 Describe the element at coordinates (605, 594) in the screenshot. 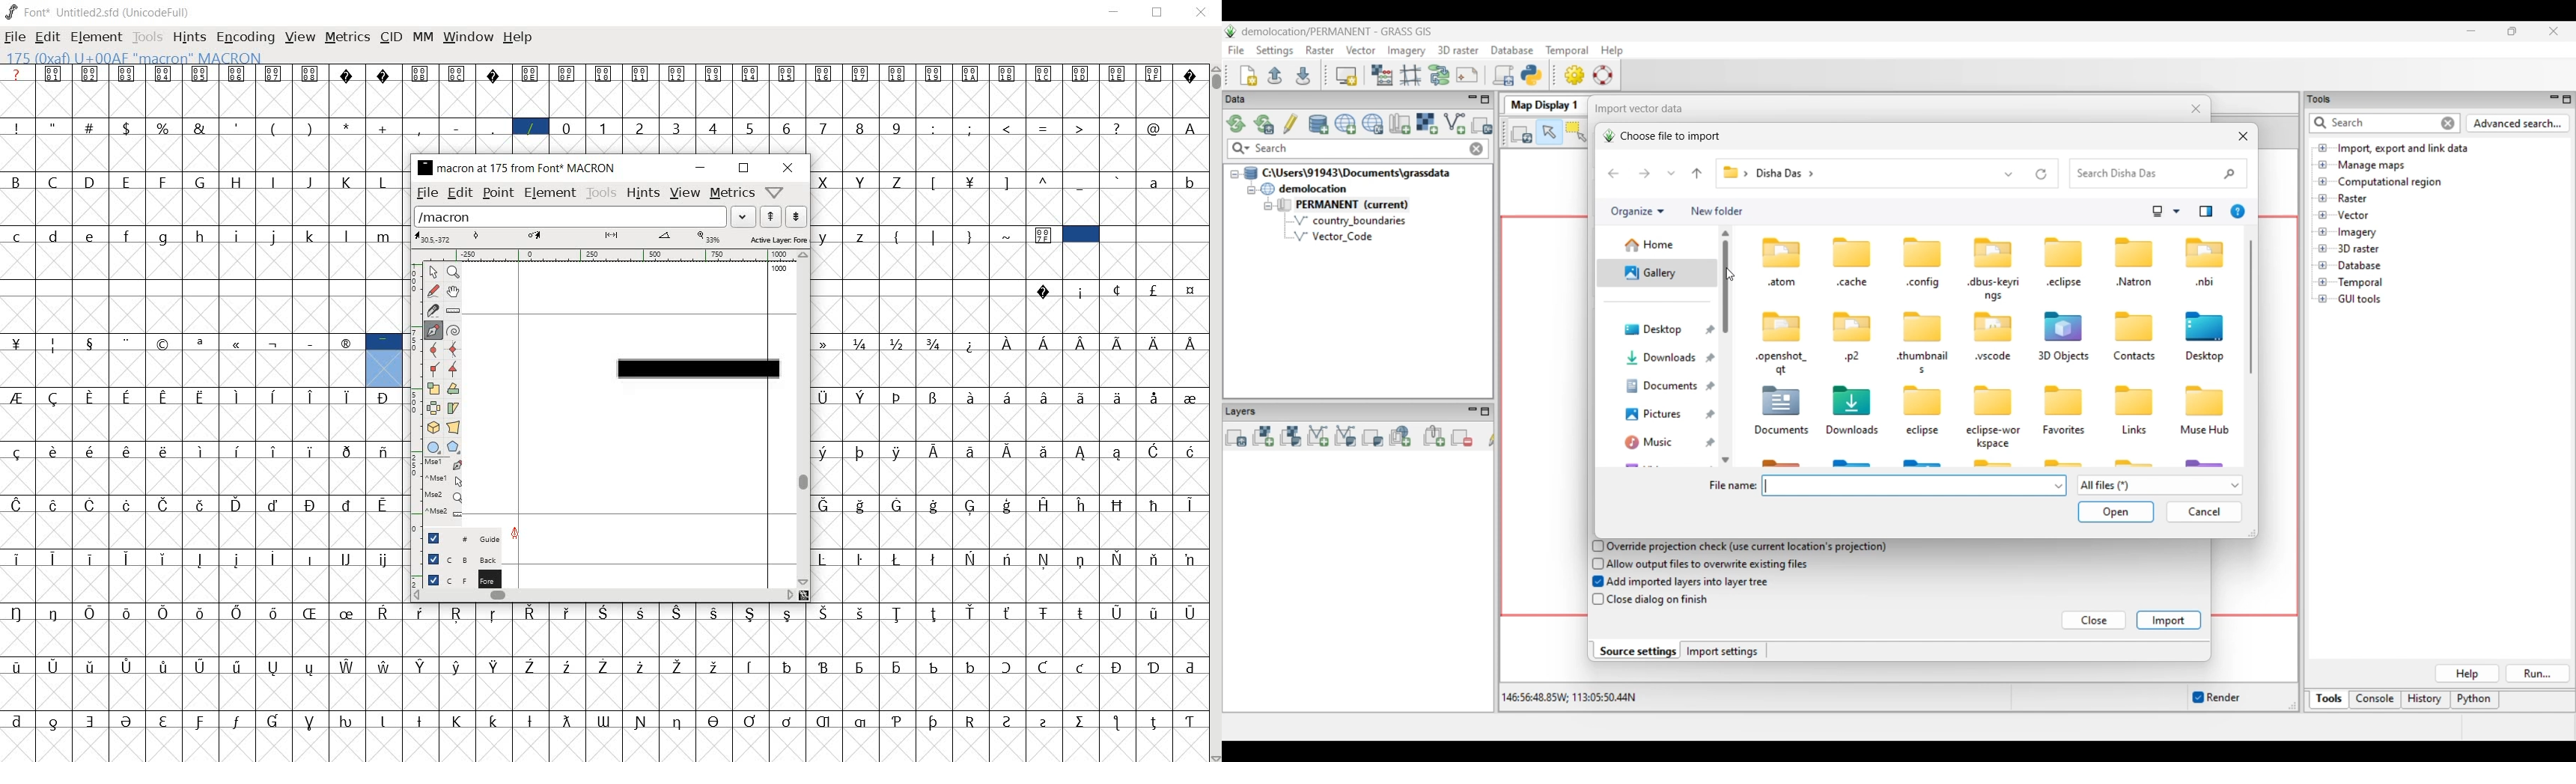

I see `horizontal scrollbar` at that location.